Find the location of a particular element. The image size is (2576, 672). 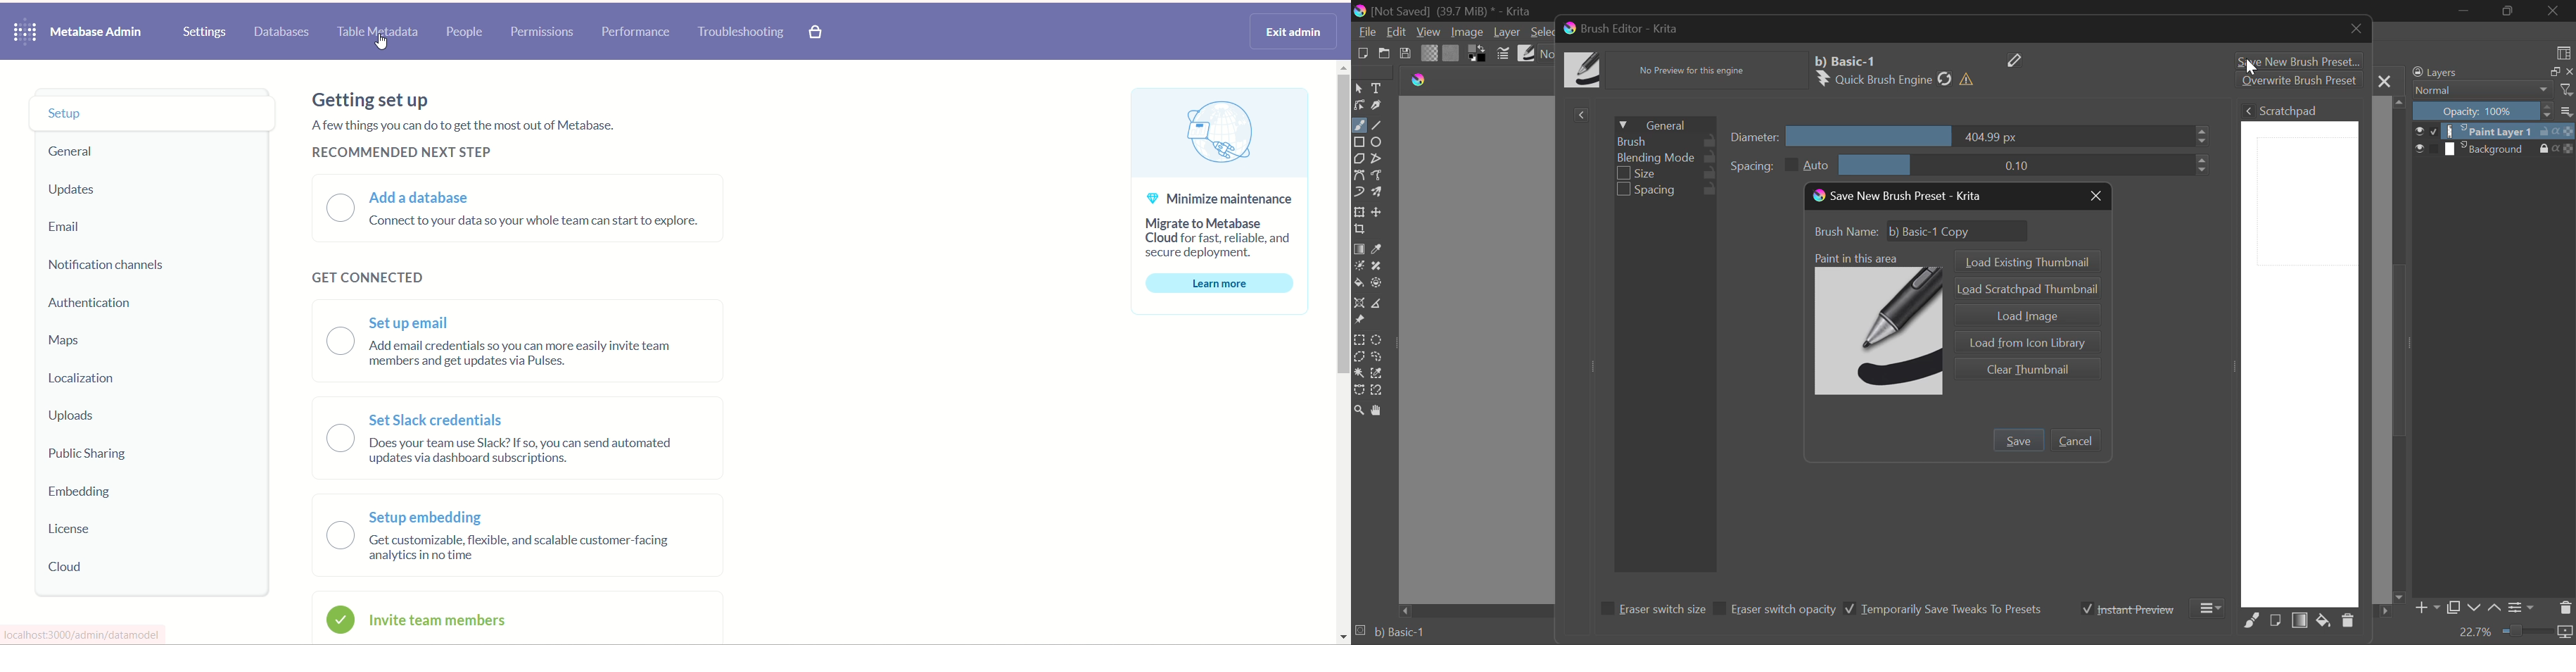

Pan is located at coordinates (1378, 411).